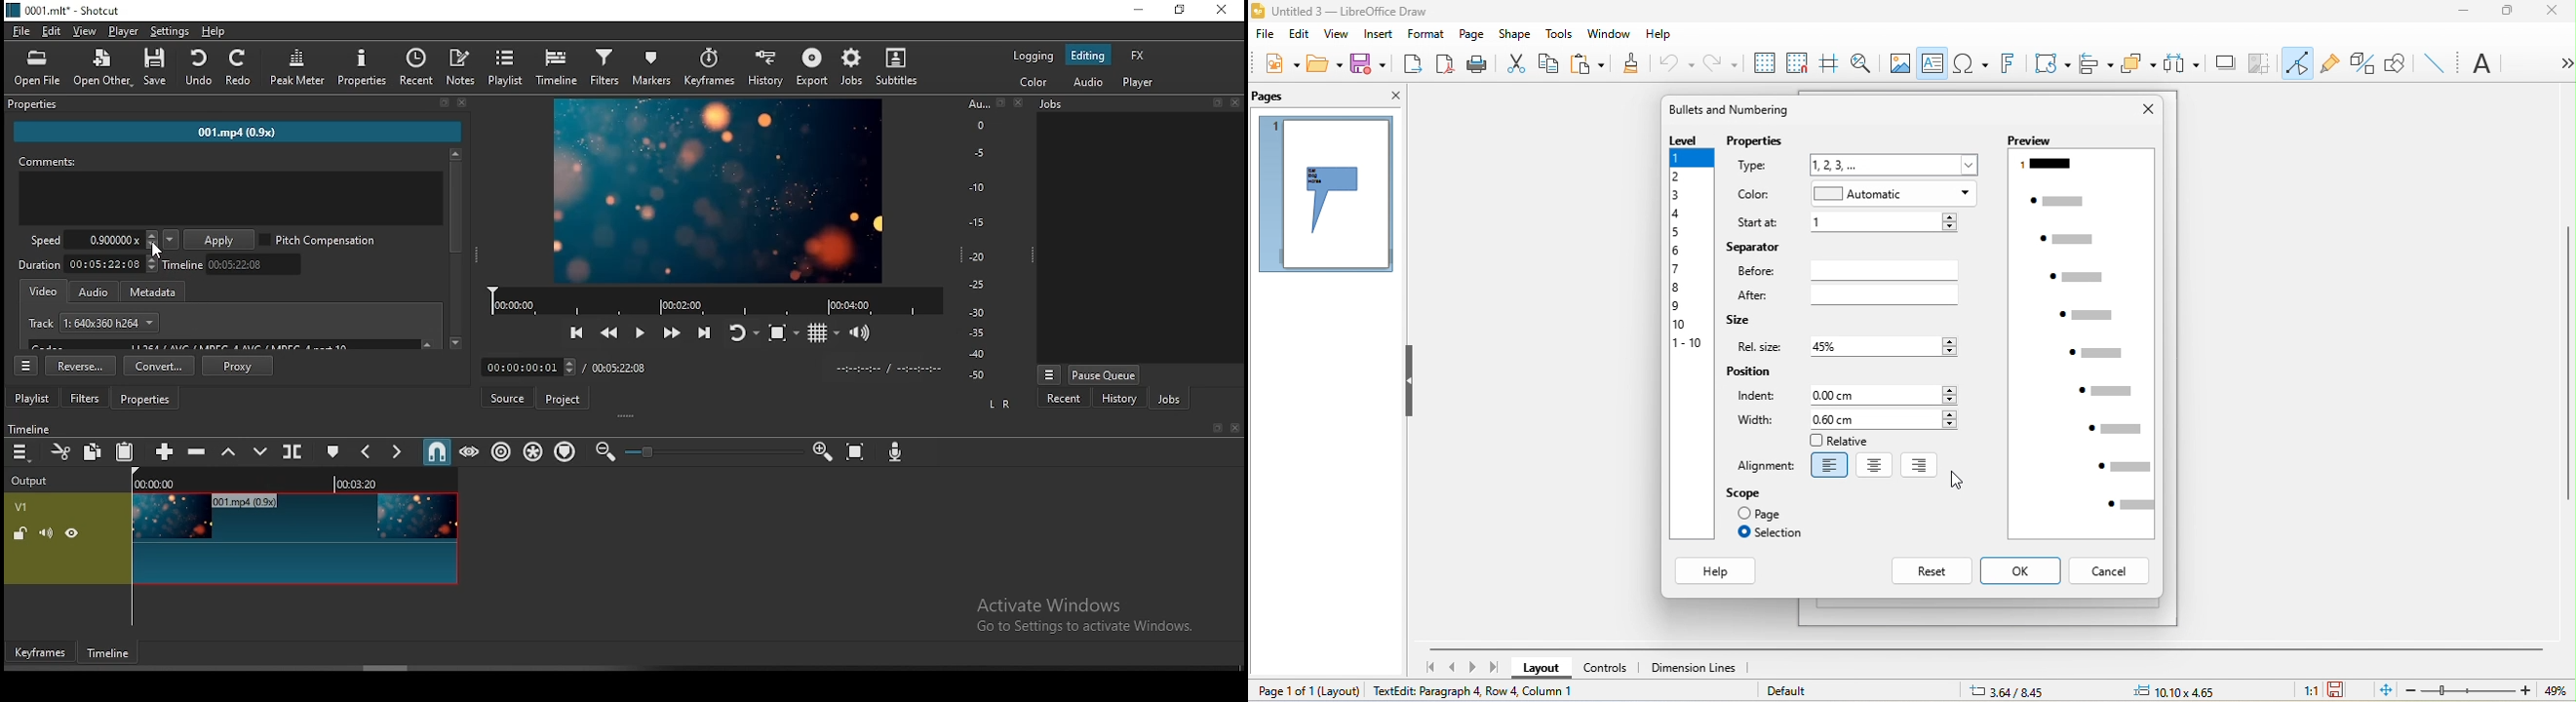 The image size is (2576, 728). Describe the element at coordinates (25, 365) in the screenshot. I see `timeline settings` at that location.